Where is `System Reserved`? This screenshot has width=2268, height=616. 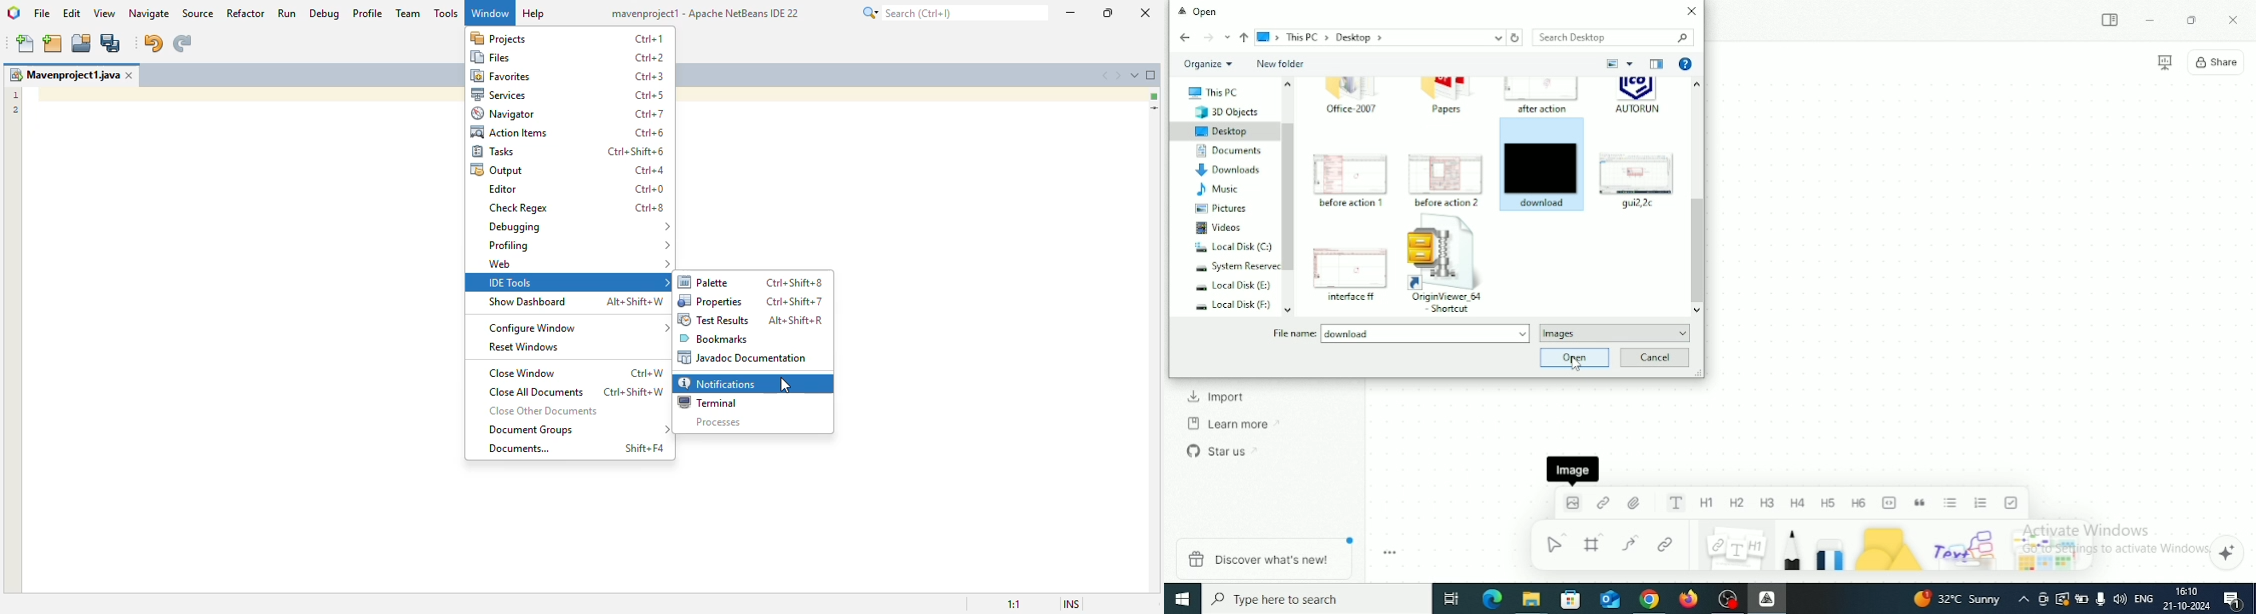 System Reserved is located at coordinates (1229, 268).